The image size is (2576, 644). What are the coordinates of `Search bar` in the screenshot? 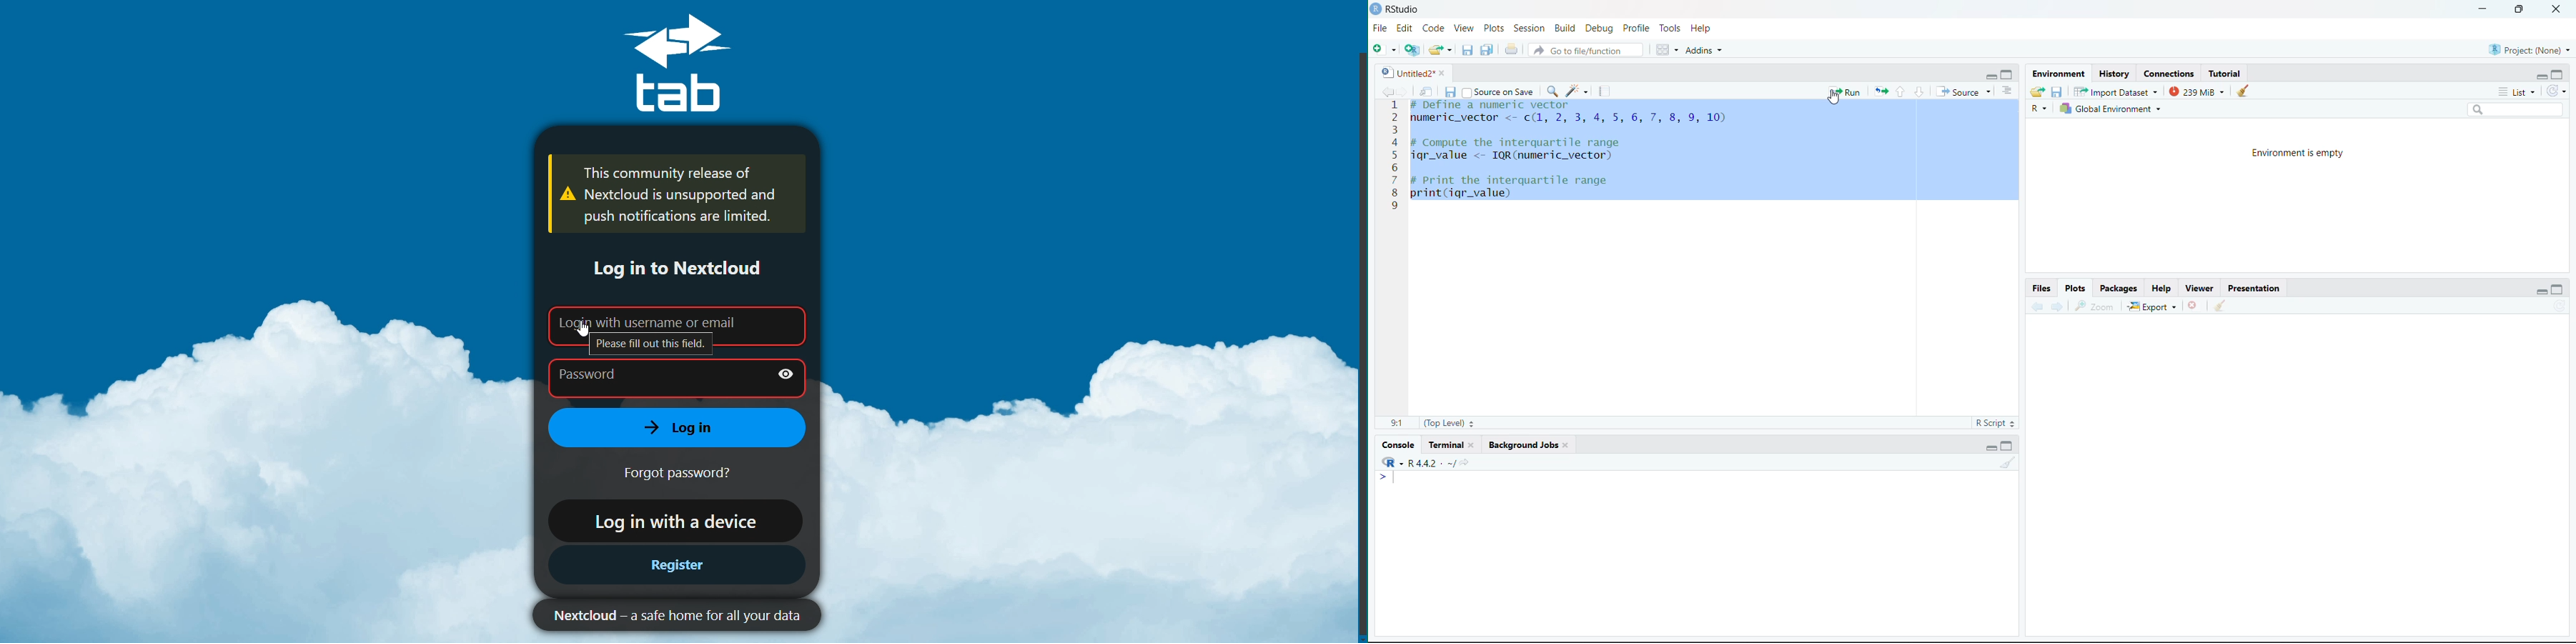 It's located at (2522, 111).